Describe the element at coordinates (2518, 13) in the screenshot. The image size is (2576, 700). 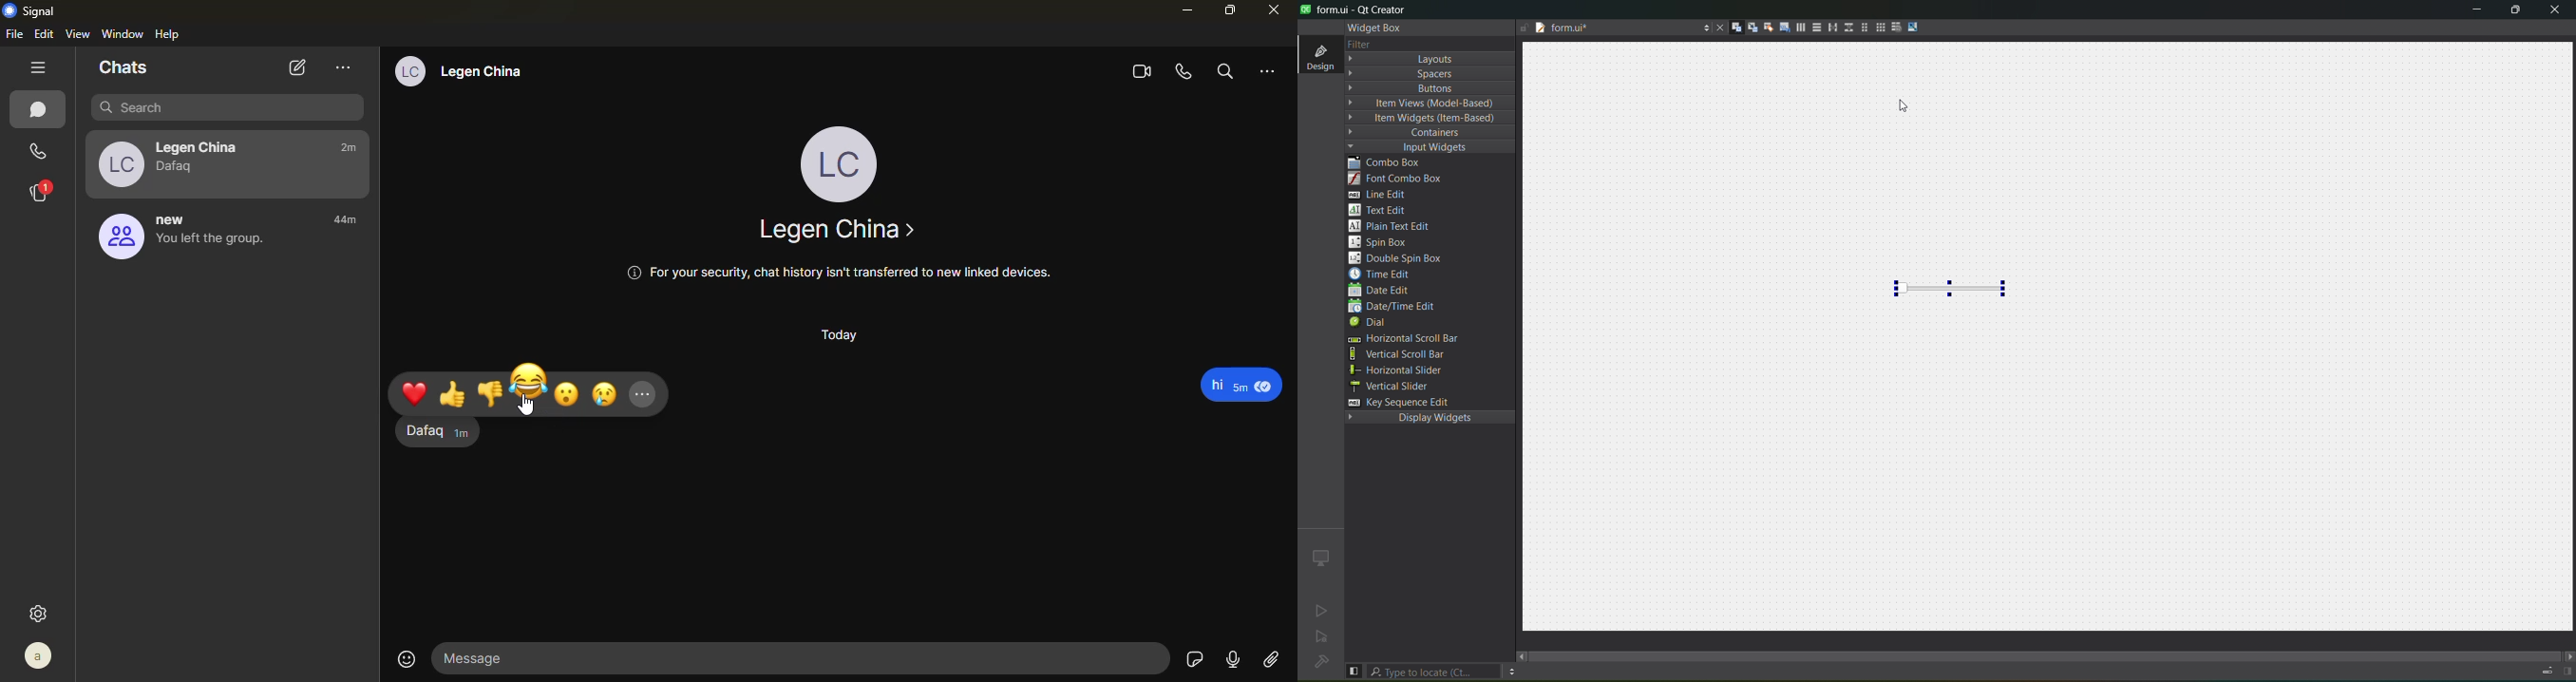
I see `maximize` at that location.